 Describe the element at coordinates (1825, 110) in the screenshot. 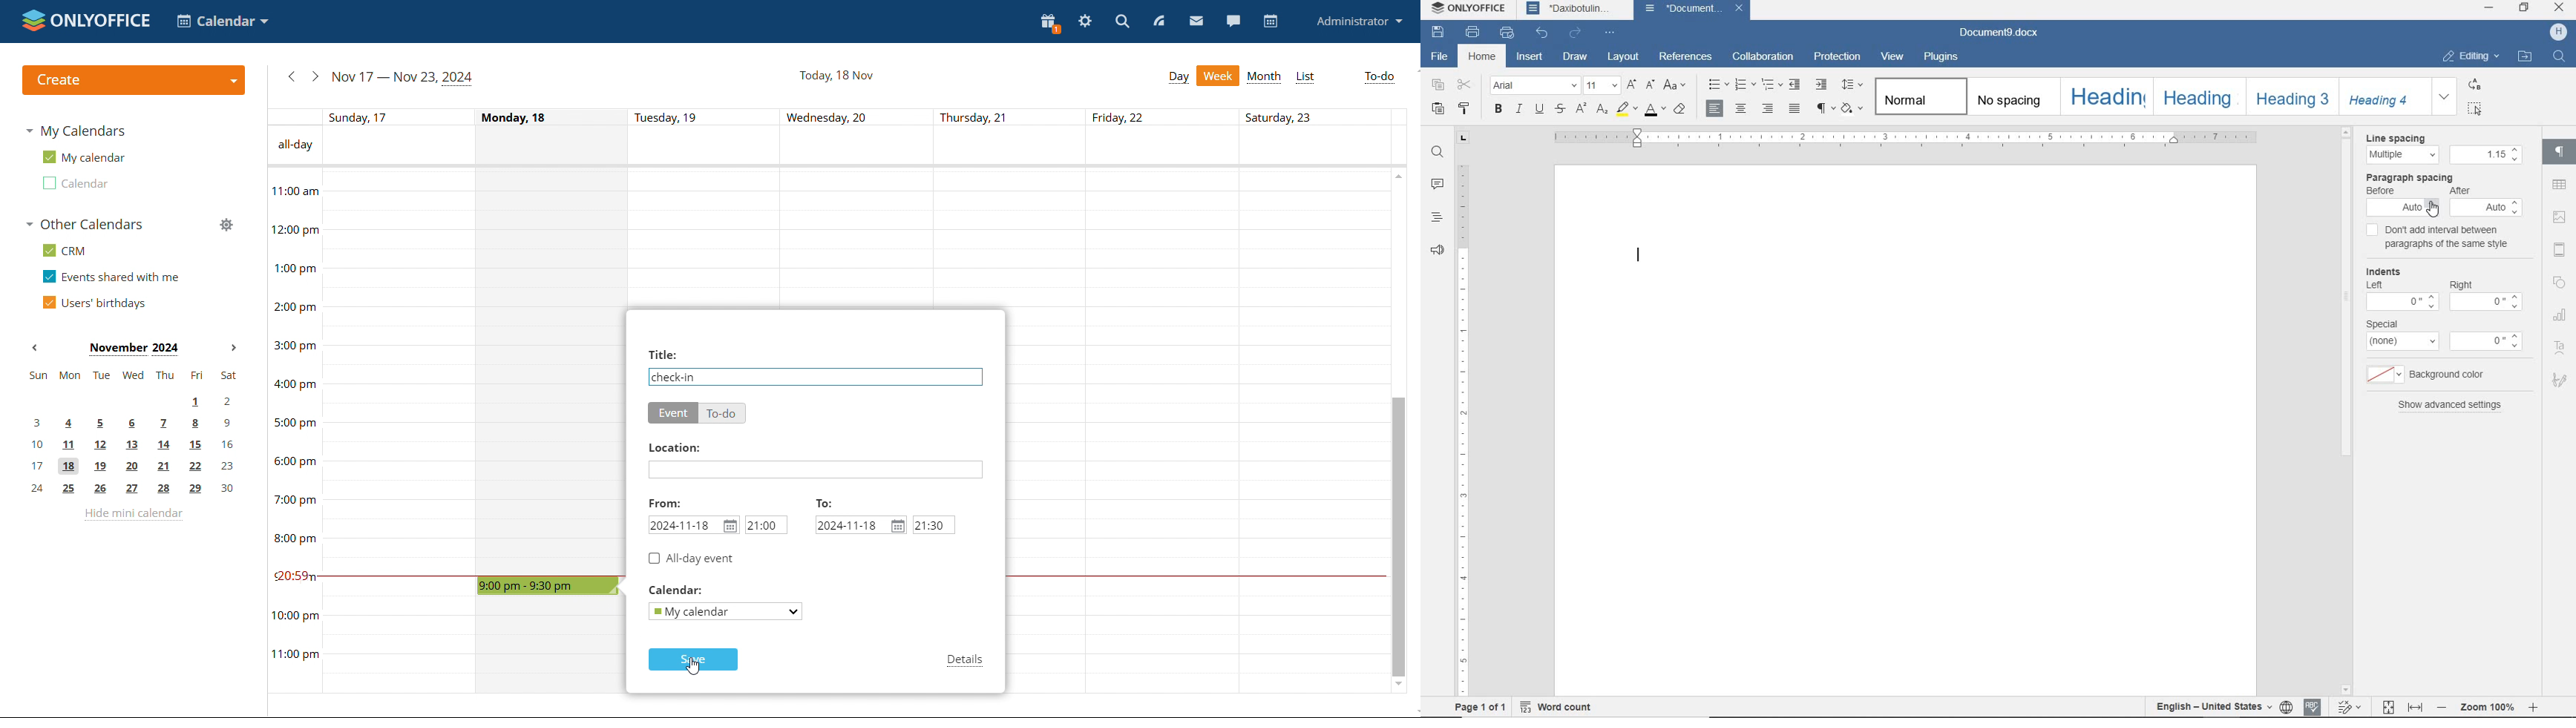

I see `nonprinting characters` at that location.